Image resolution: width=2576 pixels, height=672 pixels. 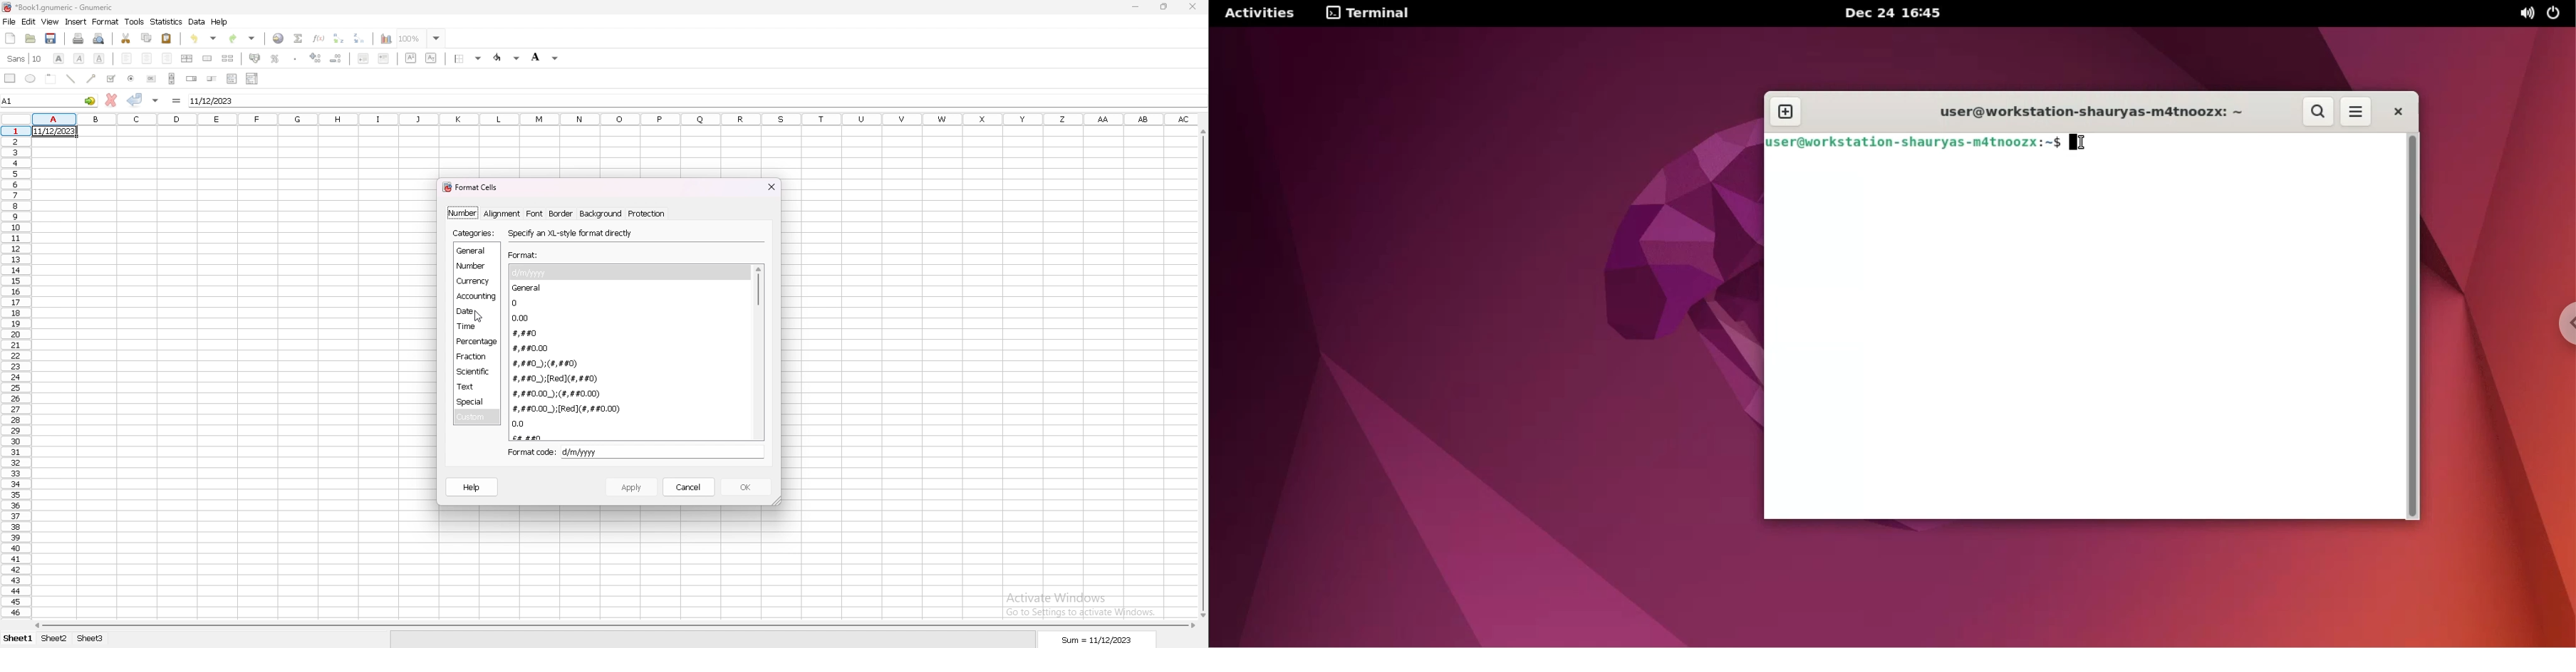 I want to click on d/m/yyy, so click(x=538, y=273).